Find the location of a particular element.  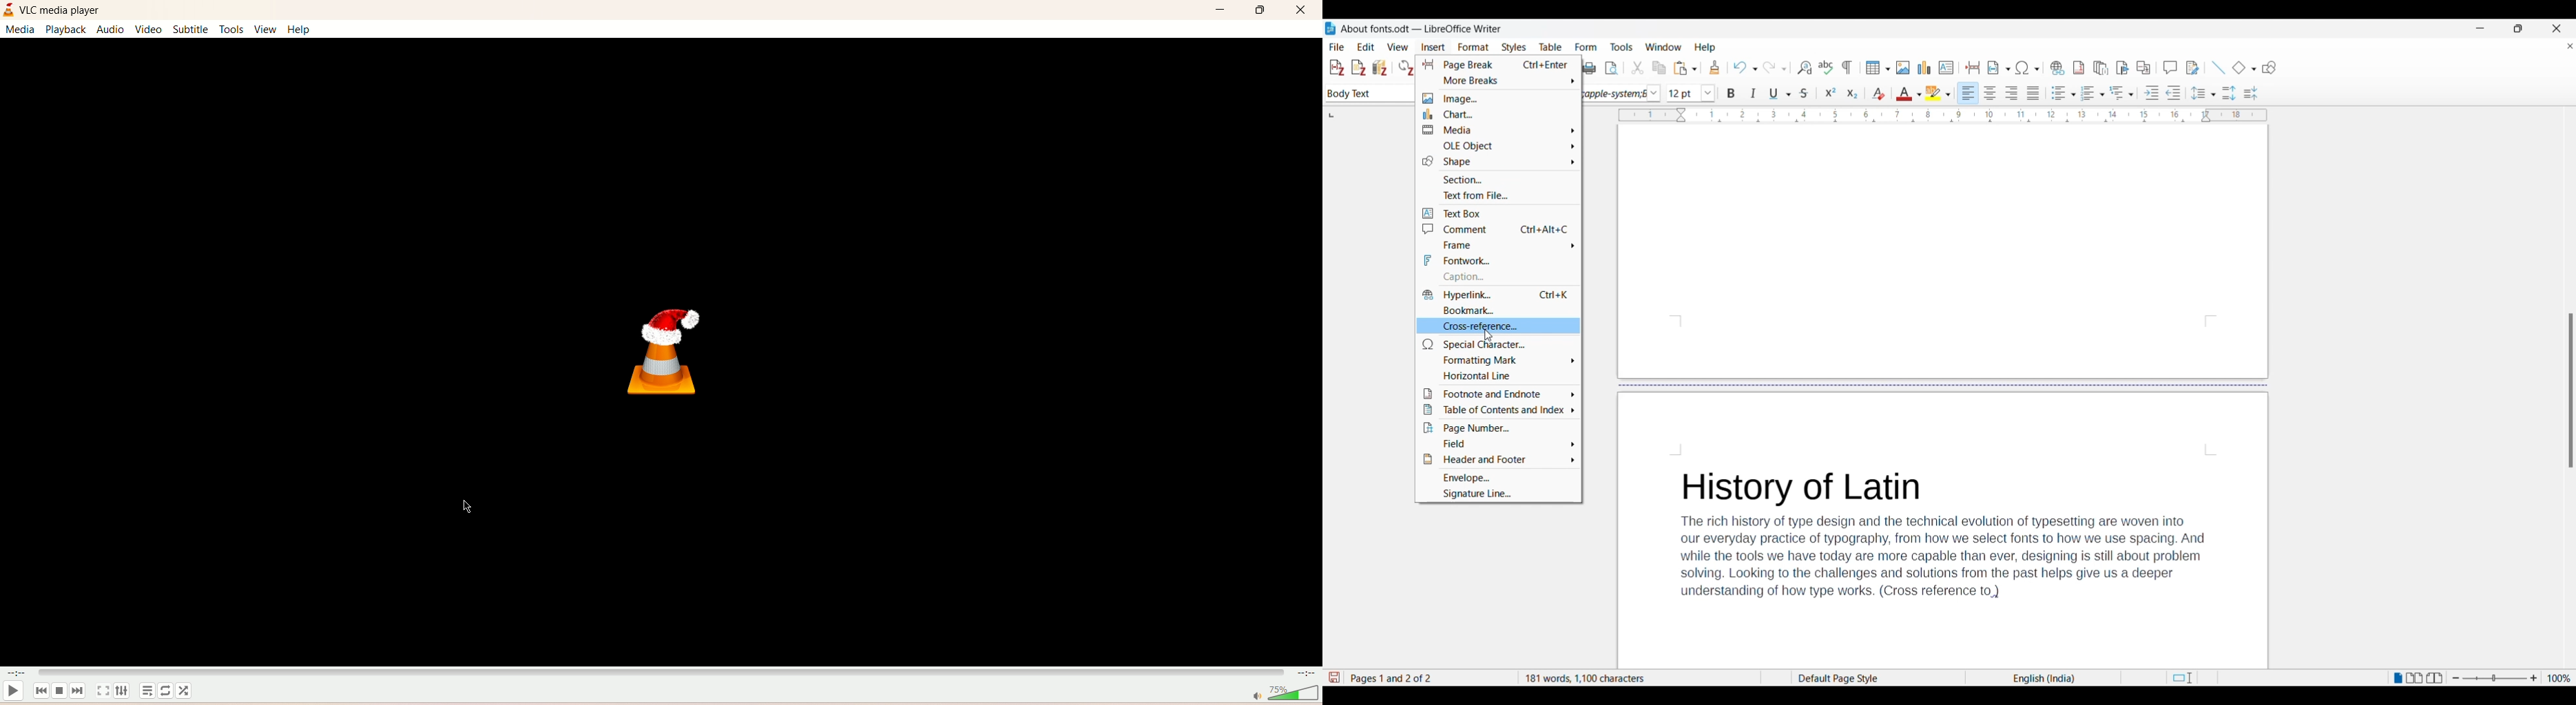

progress bar is located at coordinates (659, 672).